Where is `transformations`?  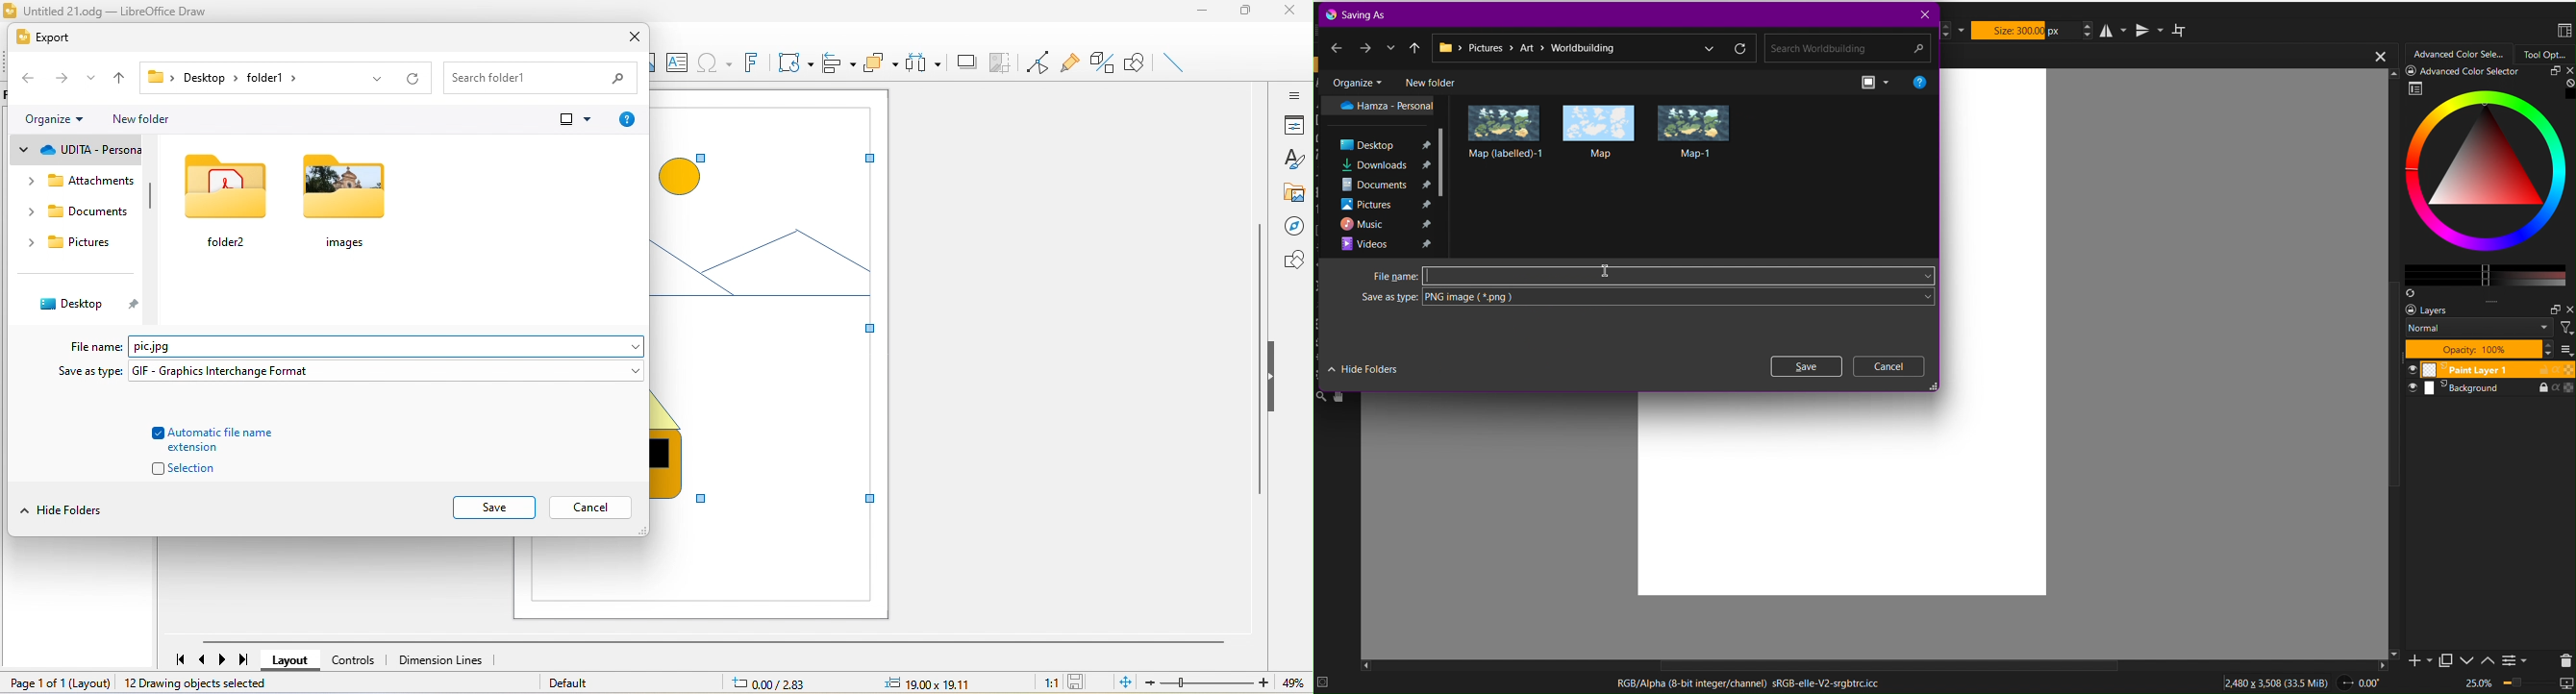
transformations is located at coordinates (794, 63).